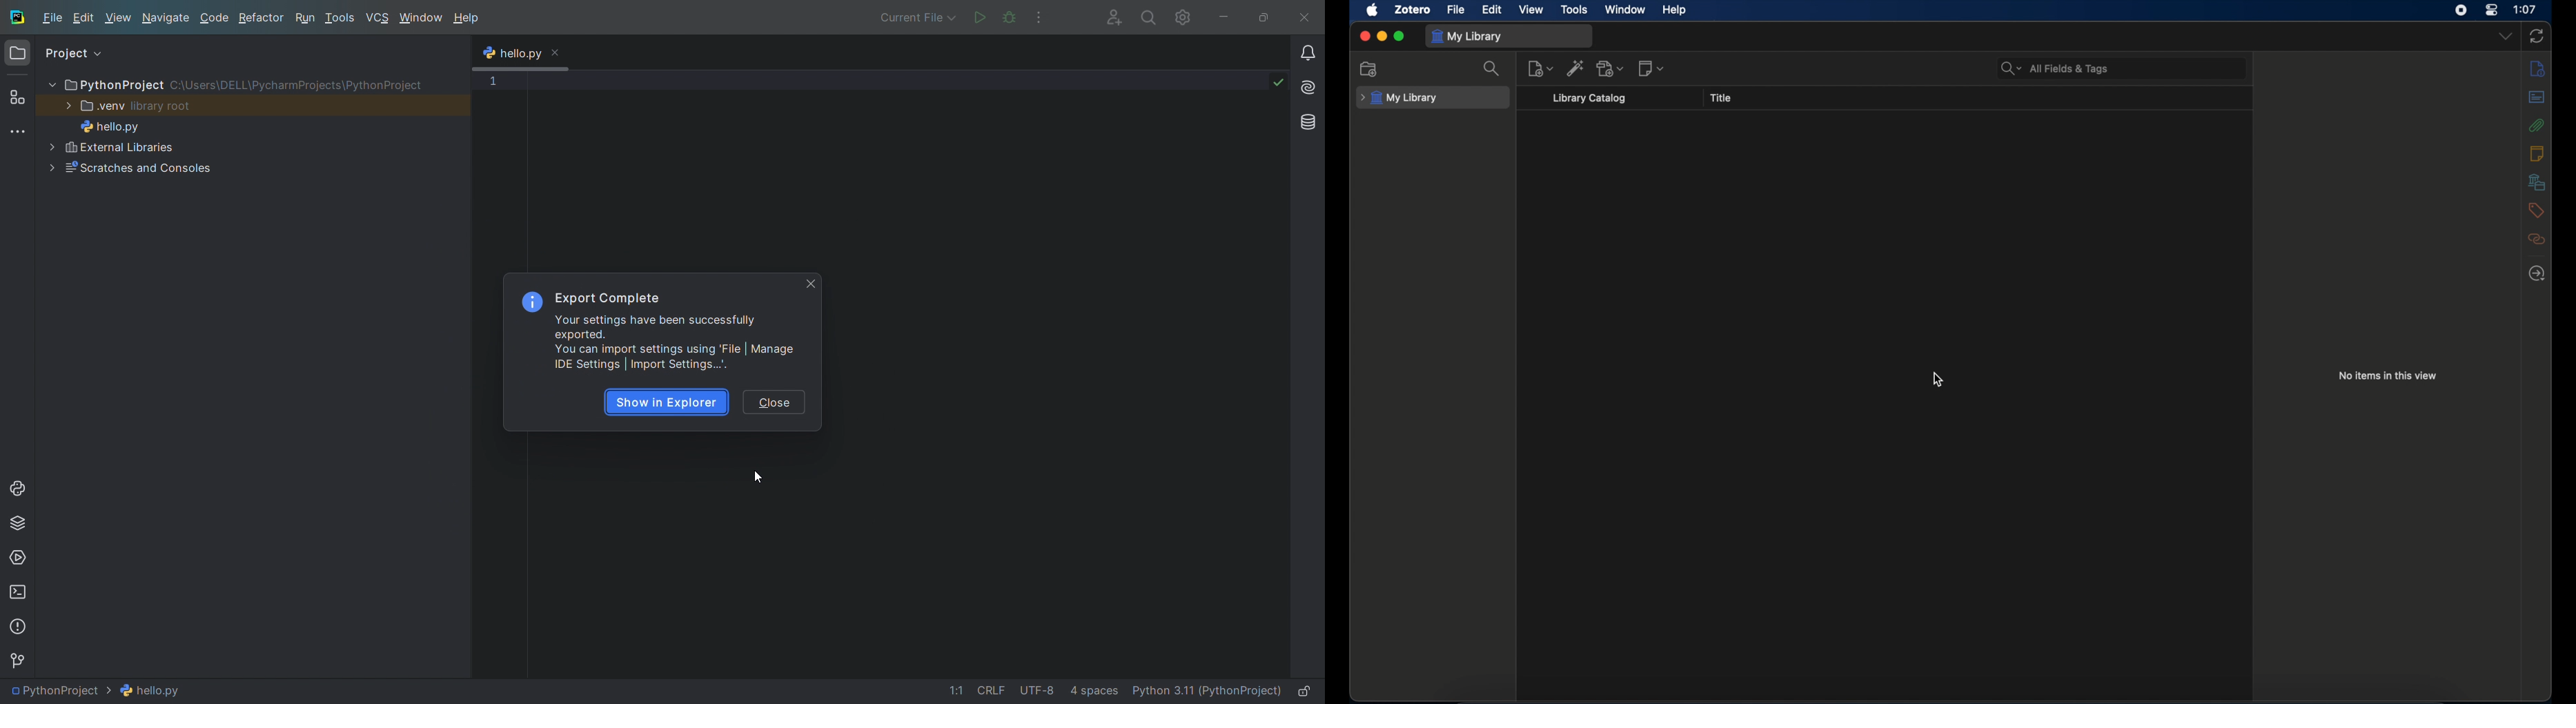 The height and width of the screenshot is (728, 2576). Describe the element at coordinates (2537, 239) in the screenshot. I see `related` at that location.